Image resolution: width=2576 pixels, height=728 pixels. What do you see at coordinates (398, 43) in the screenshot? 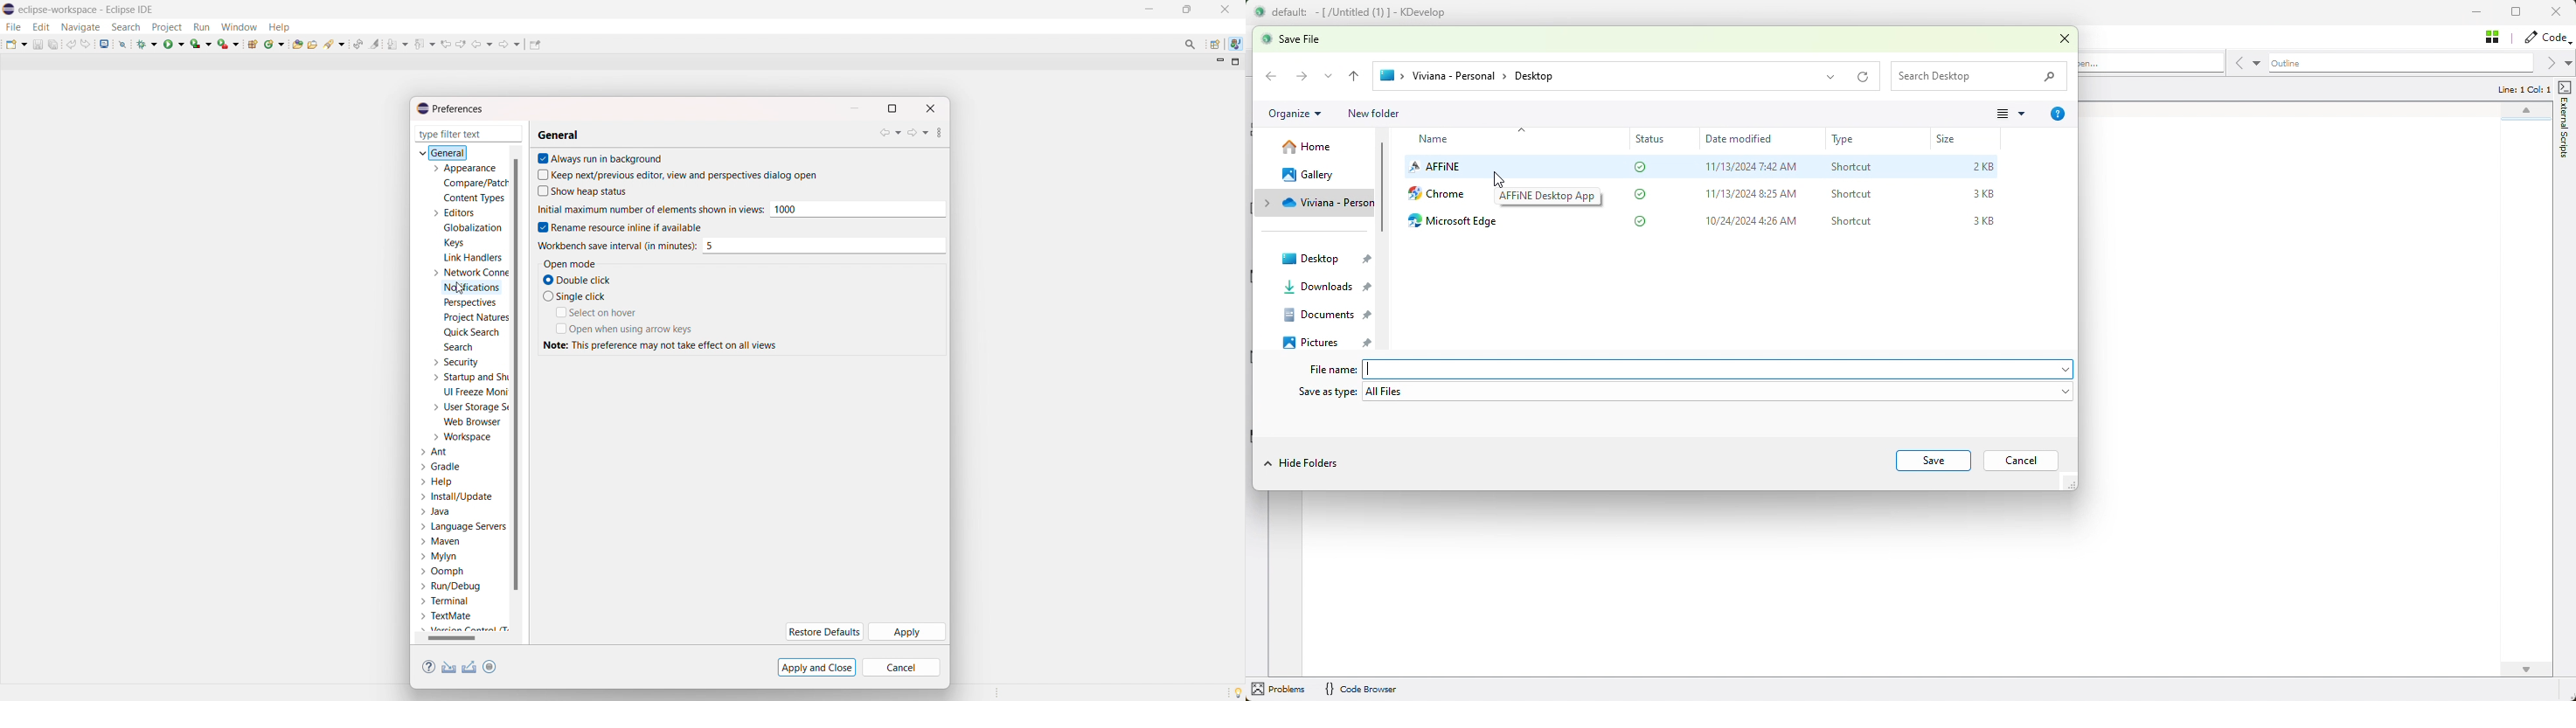
I see `next annotation` at bounding box center [398, 43].